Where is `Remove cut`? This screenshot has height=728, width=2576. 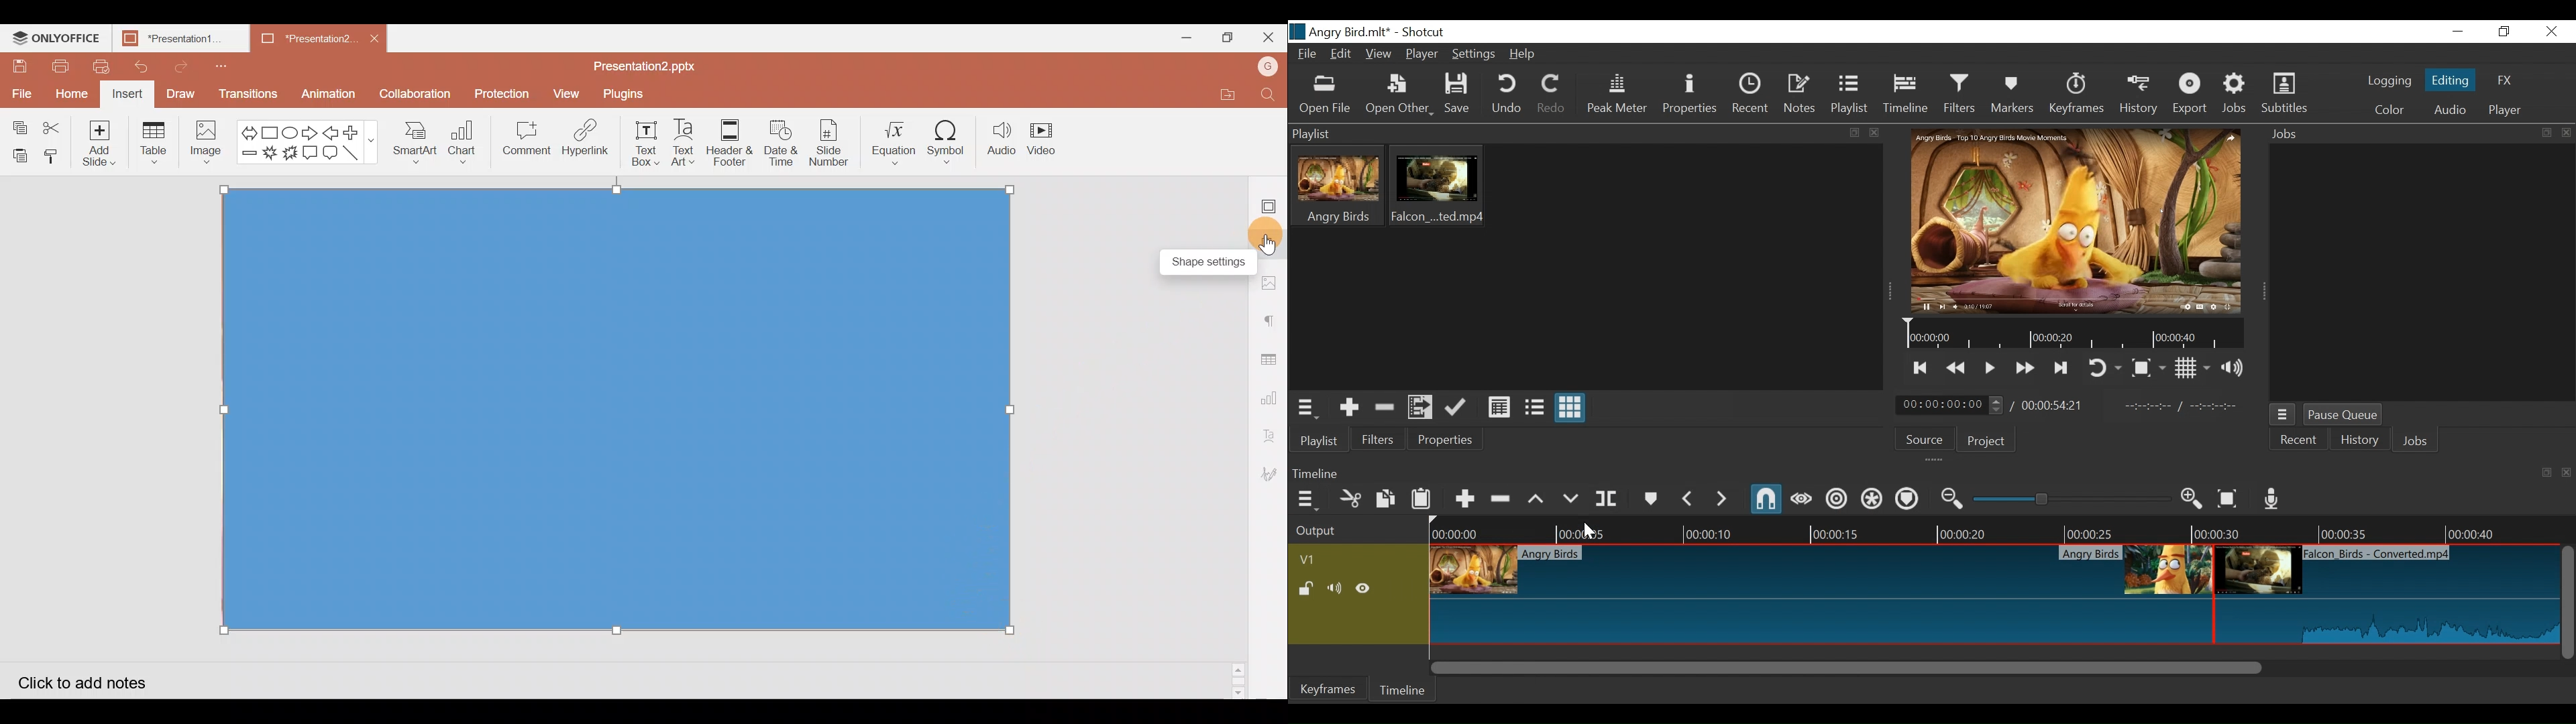
Remove cut is located at coordinates (1385, 407).